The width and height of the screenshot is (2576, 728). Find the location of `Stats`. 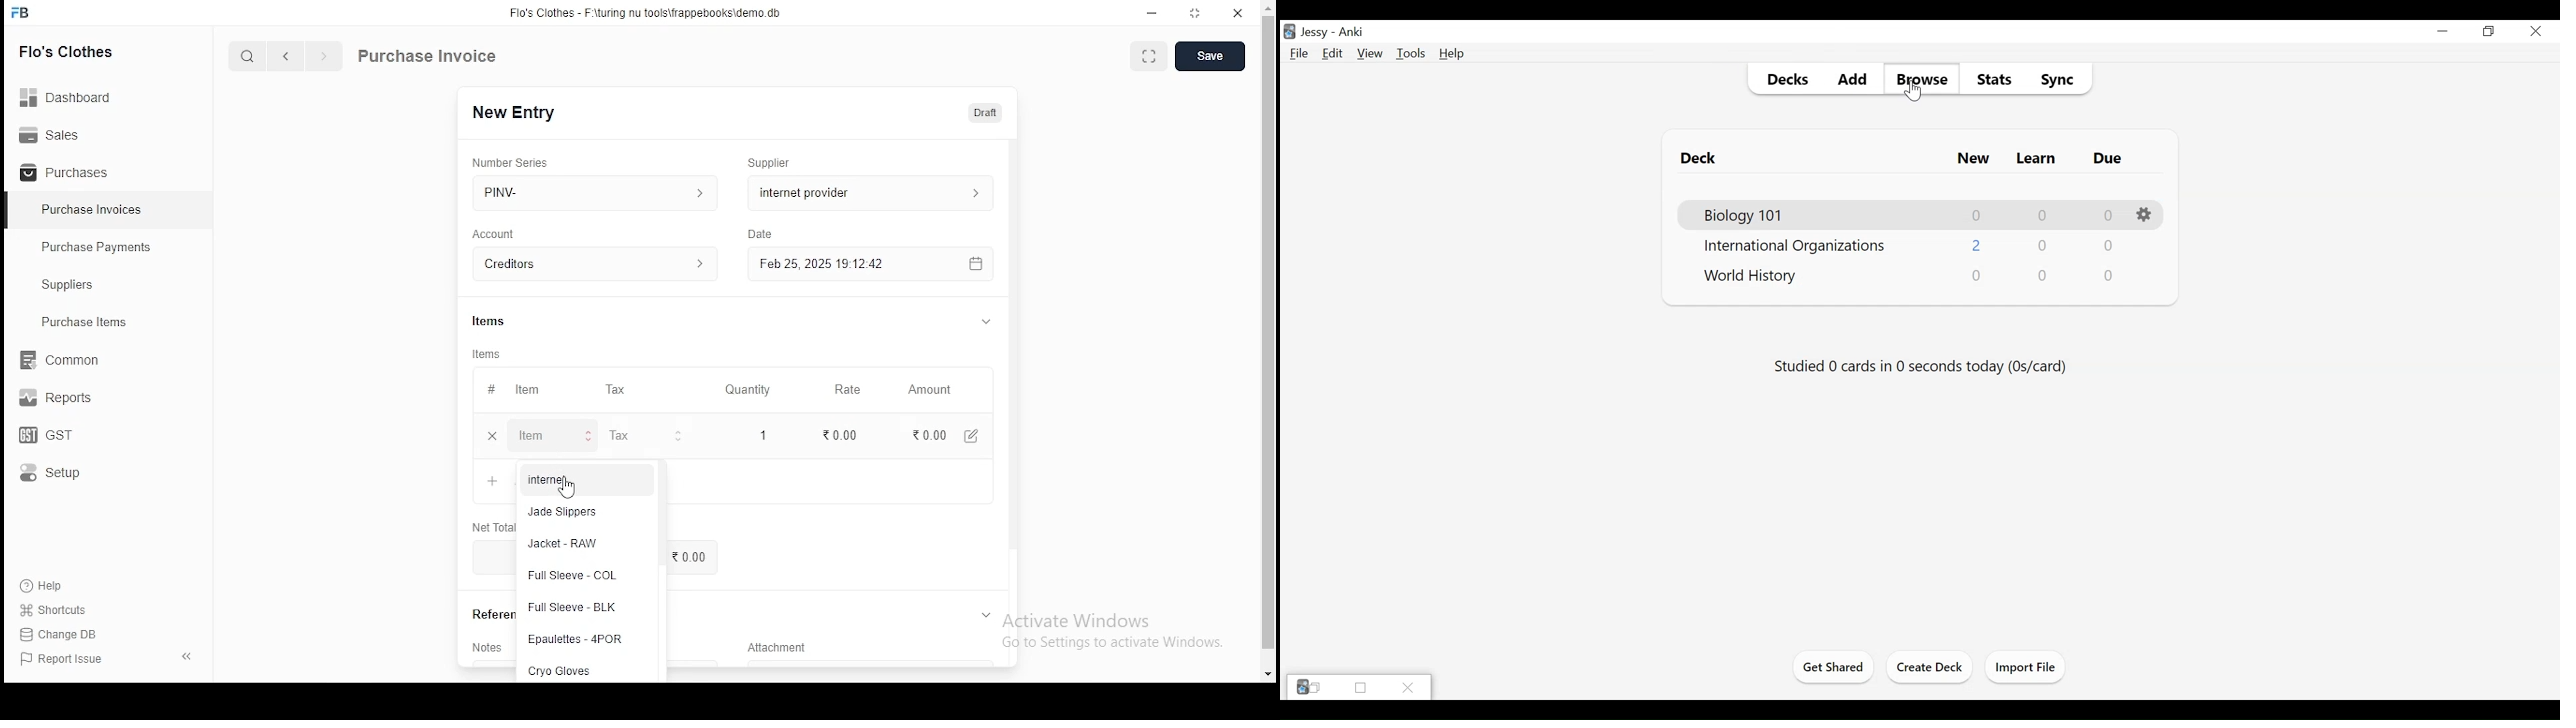

Stats is located at coordinates (1991, 79).